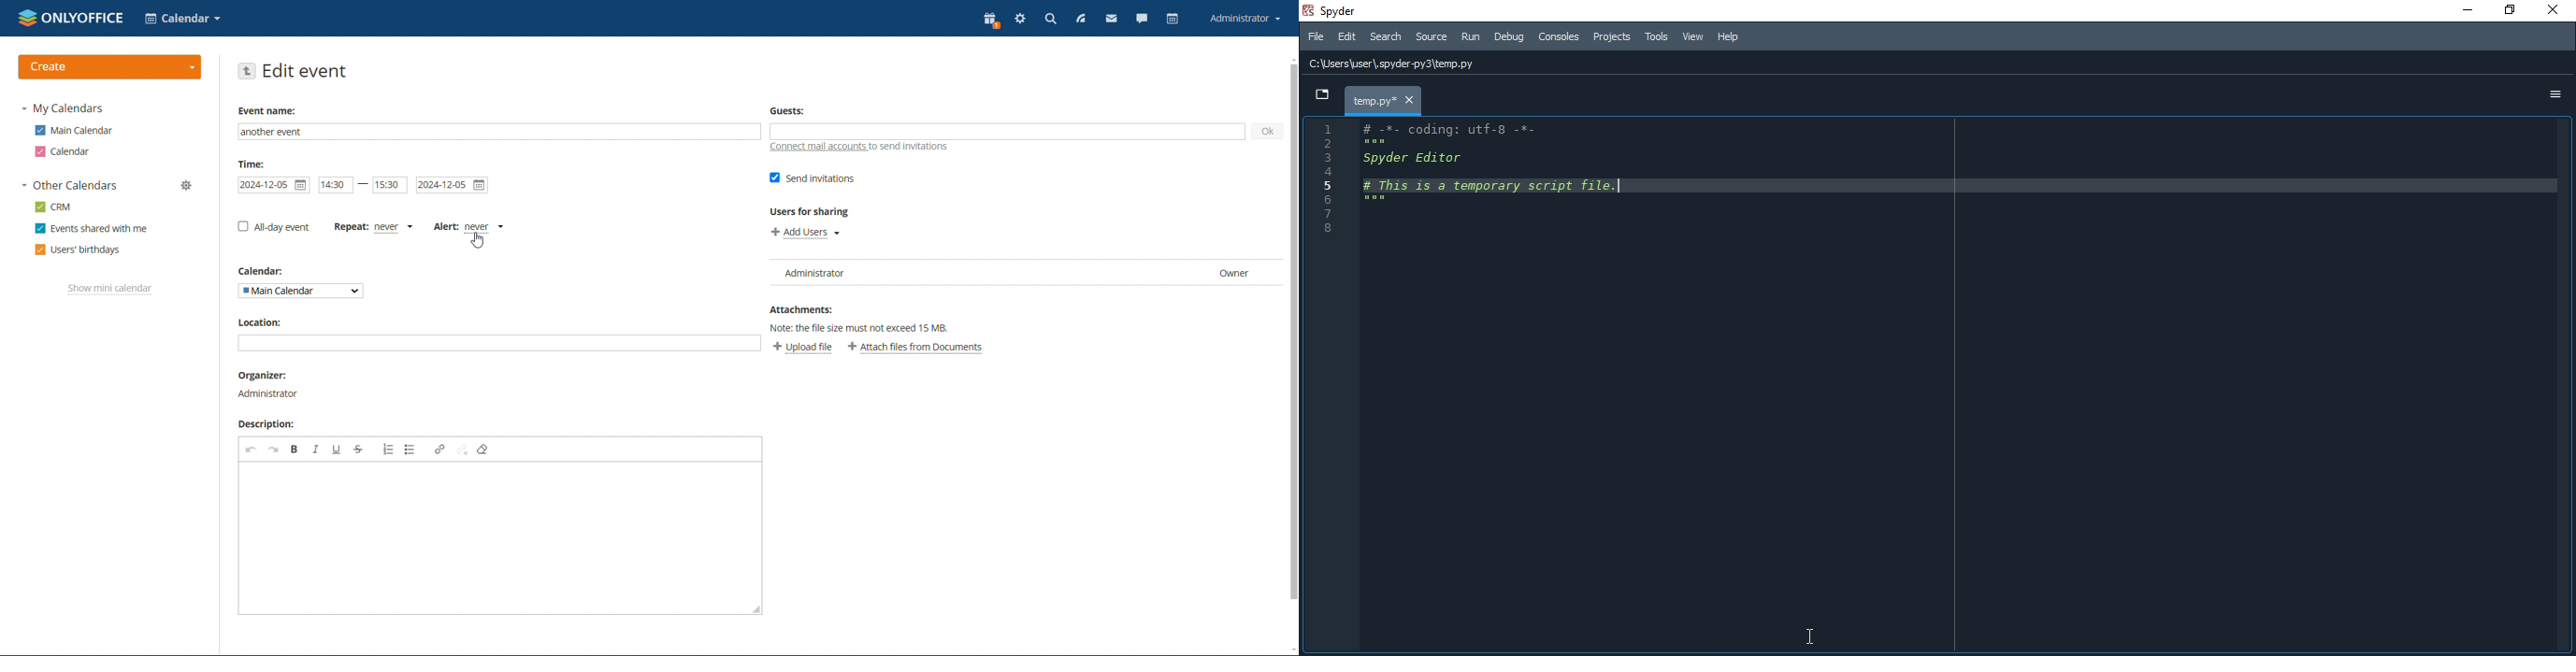 Image resolution: width=2576 pixels, height=672 pixels. Describe the element at coordinates (273, 185) in the screenshot. I see `start date` at that location.